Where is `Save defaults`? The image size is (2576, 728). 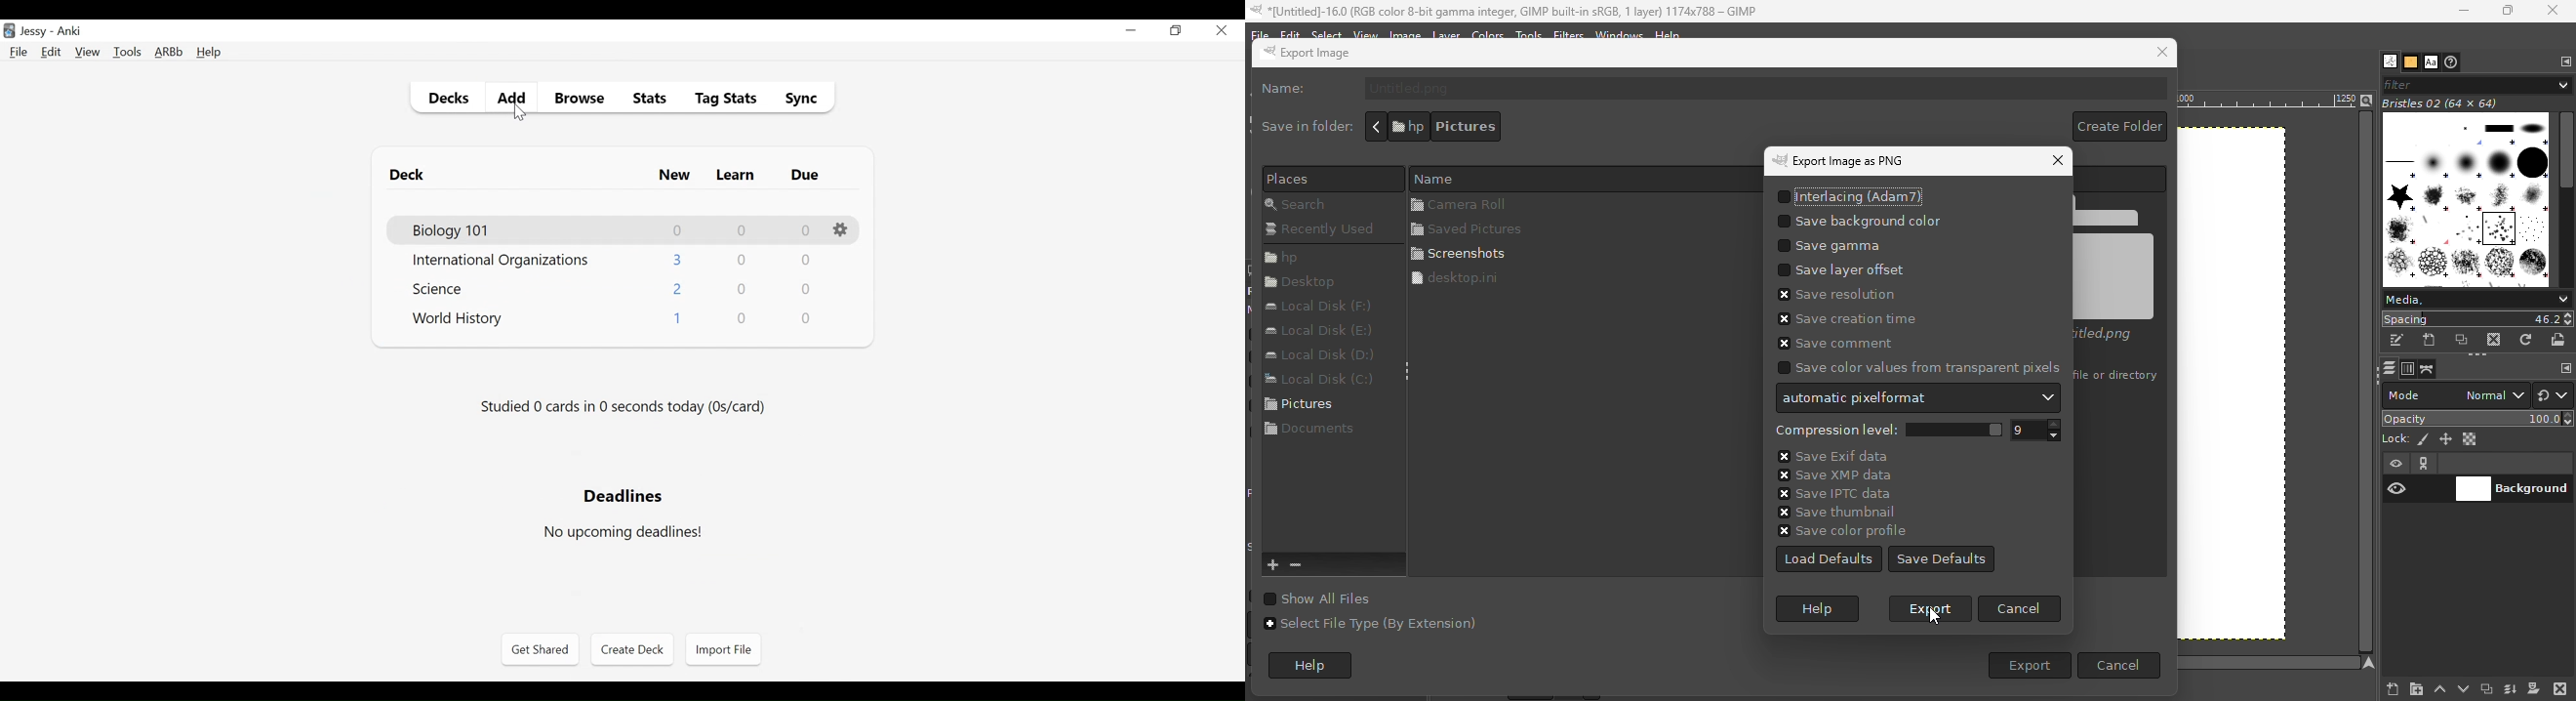
Save defaults is located at coordinates (1944, 557).